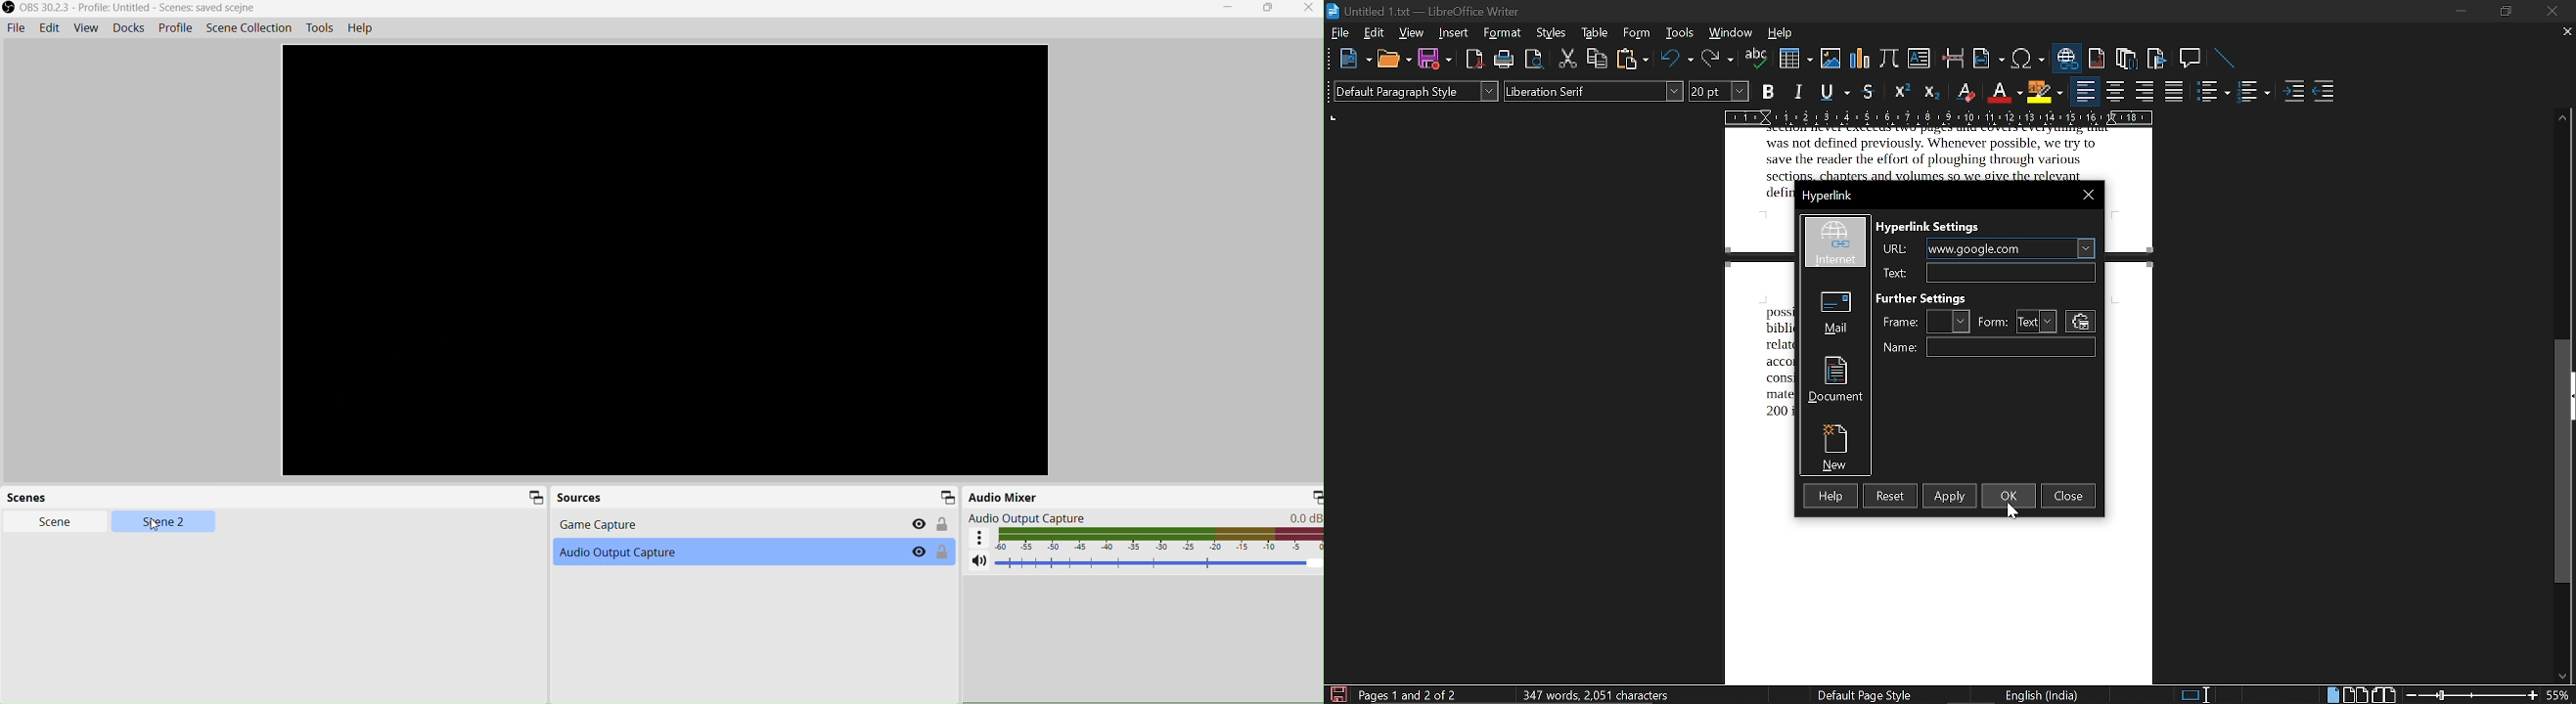 Image resolution: width=2576 pixels, height=728 pixels. I want to click on Restore down, so click(1269, 10).